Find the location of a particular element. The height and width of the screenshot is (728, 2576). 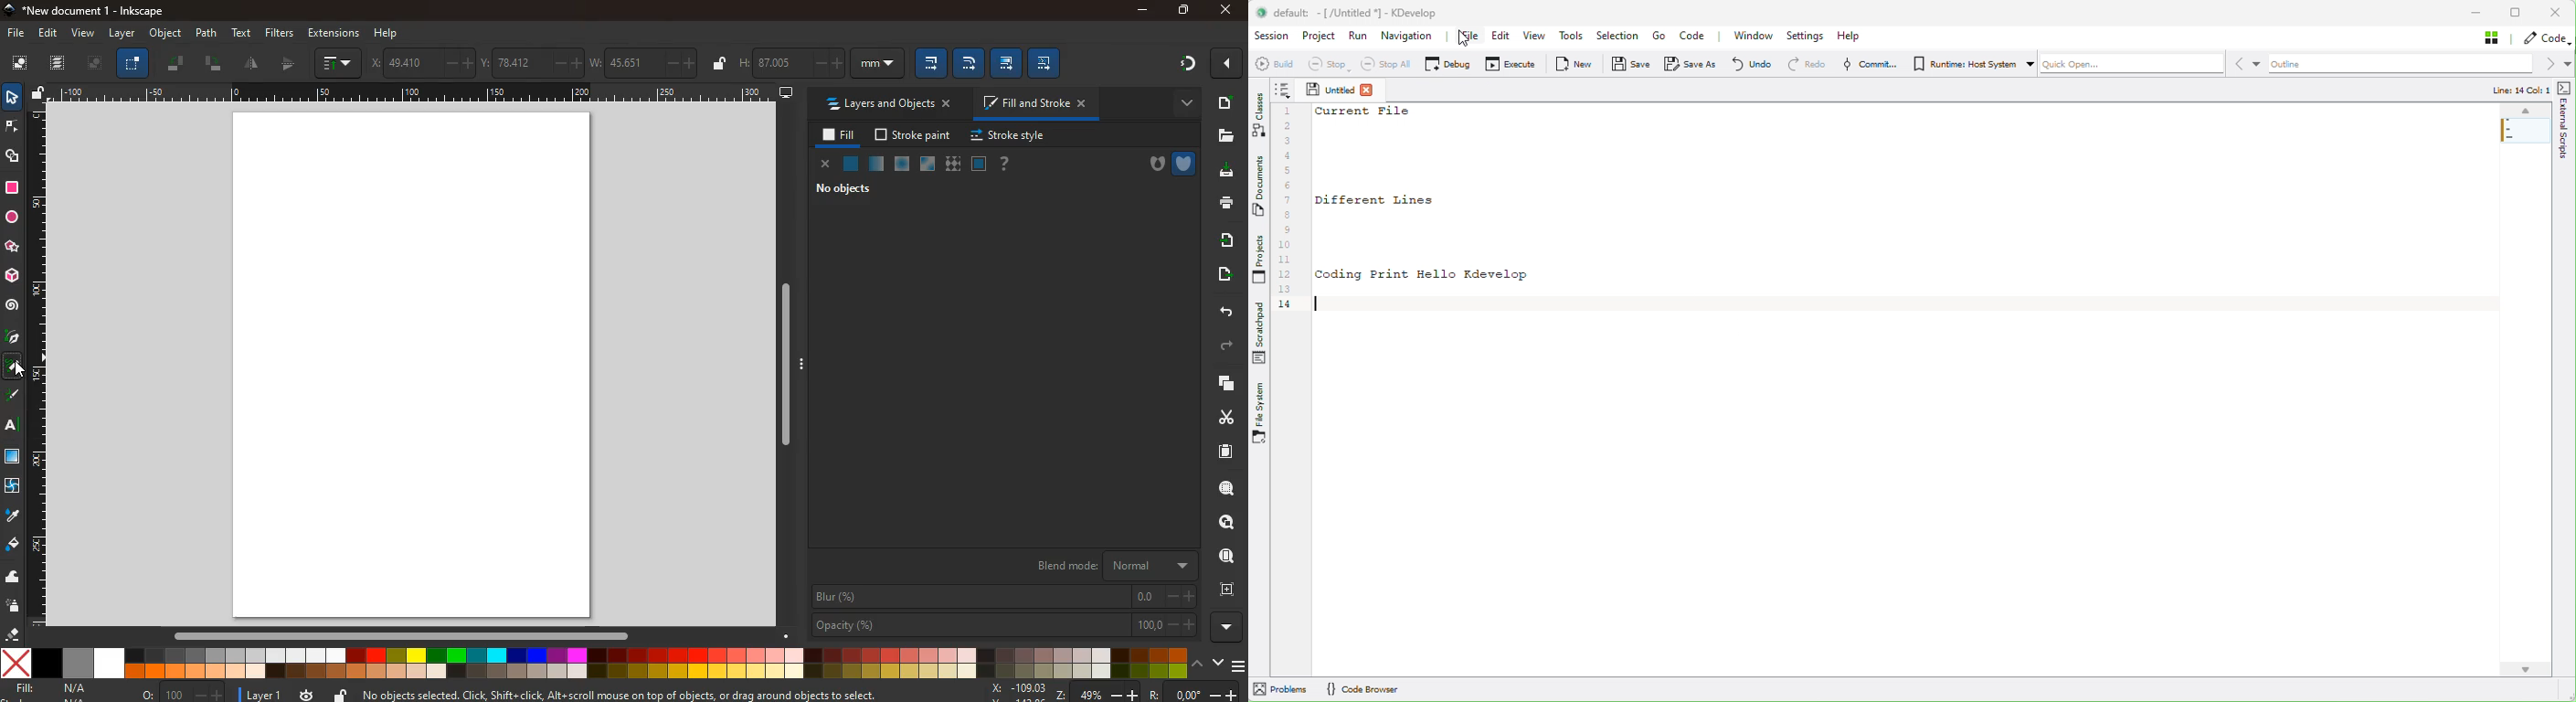

edit is located at coordinates (968, 63).